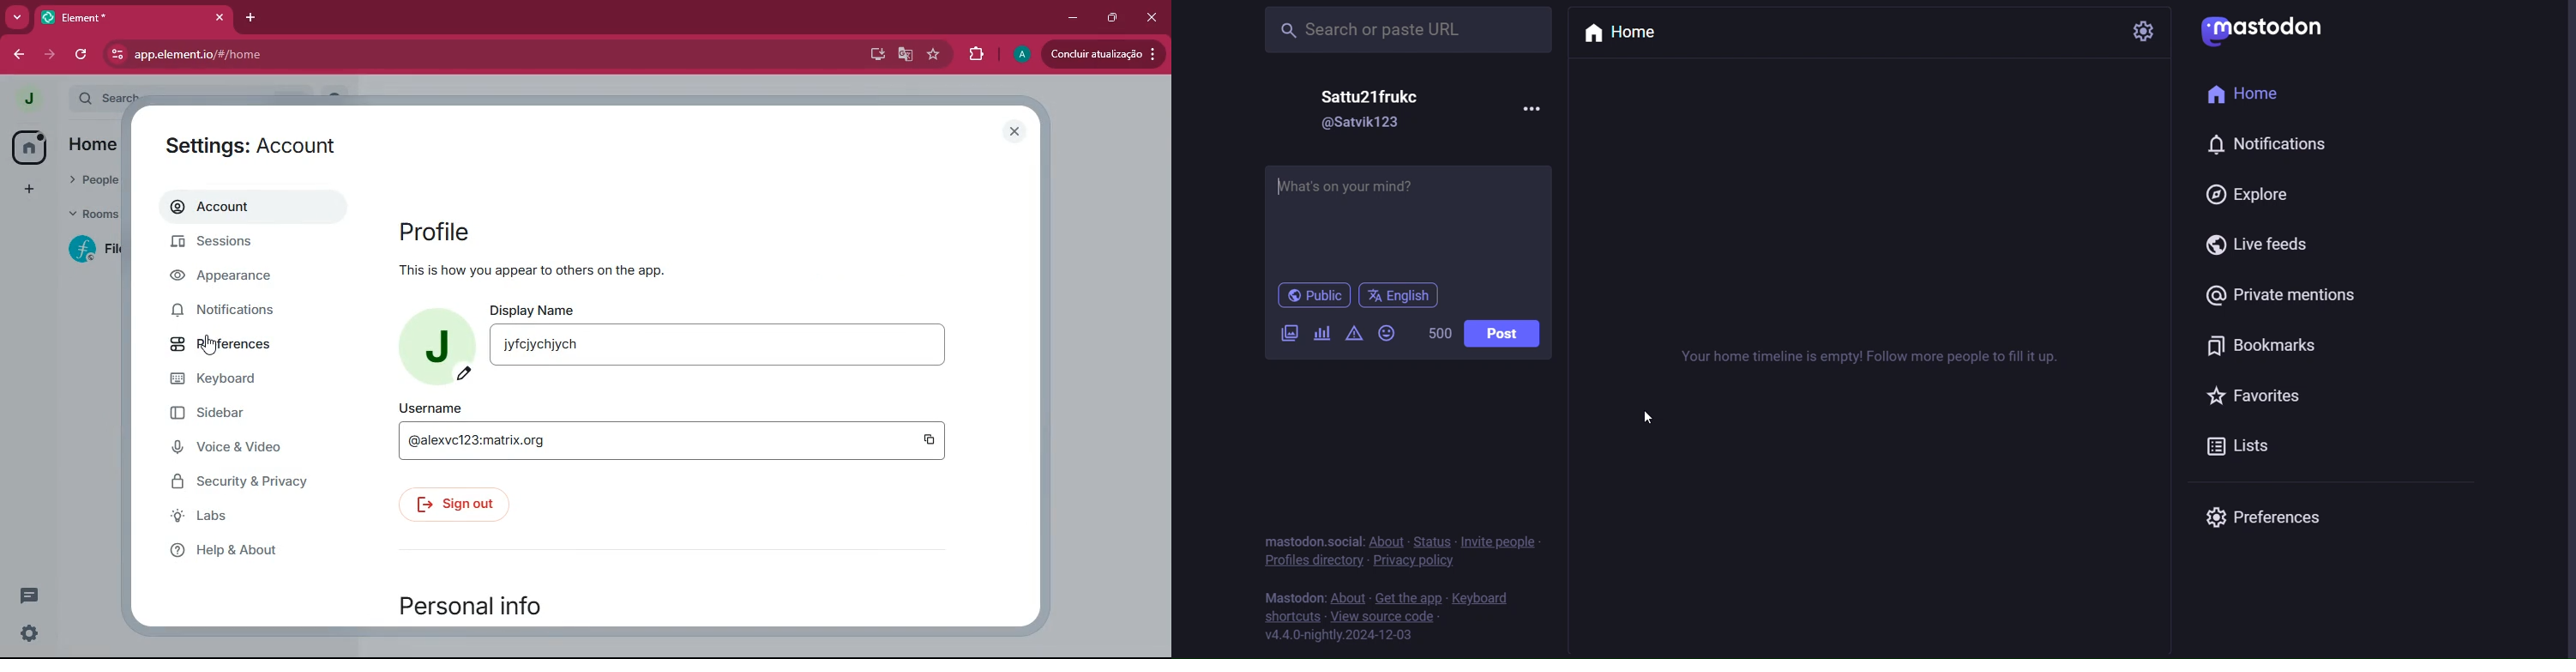  What do you see at coordinates (534, 270) in the screenshot?
I see `this is how you appear to others on the app.` at bounding box center [534, 270].